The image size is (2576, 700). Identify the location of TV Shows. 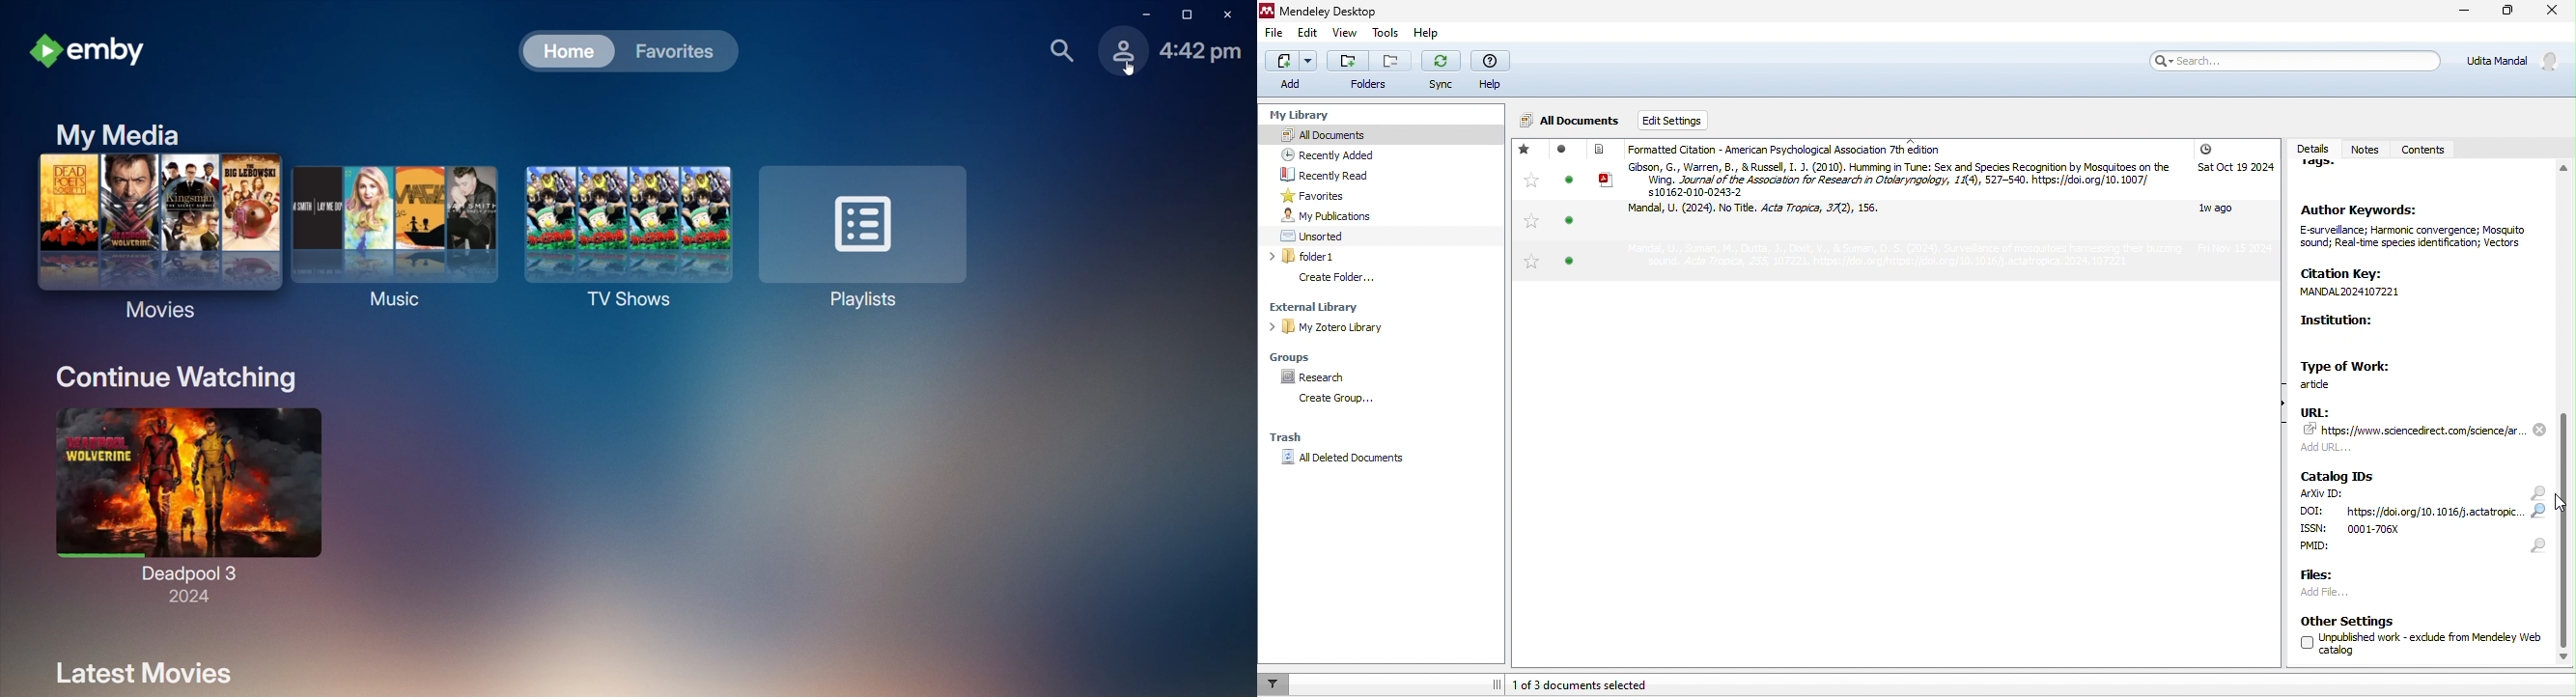
(626, 235).